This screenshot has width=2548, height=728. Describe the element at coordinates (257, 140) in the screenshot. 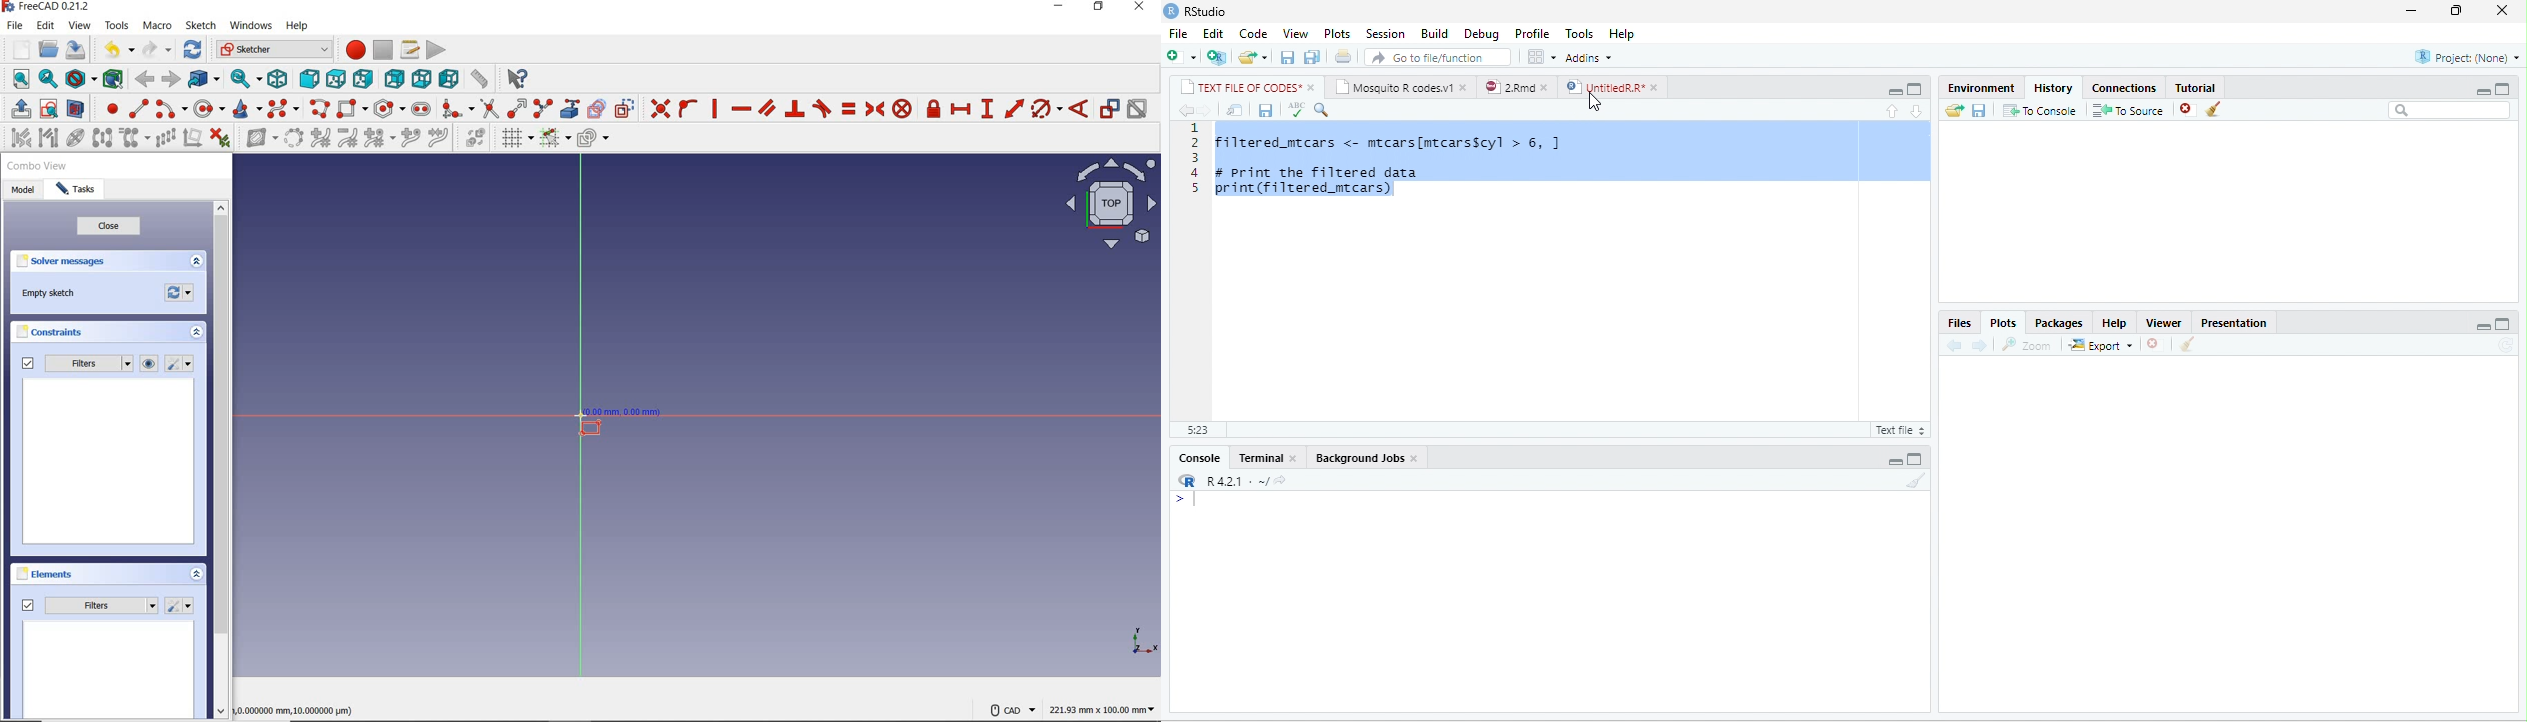

I see `show/hide b-splineinformation layer` at that location.